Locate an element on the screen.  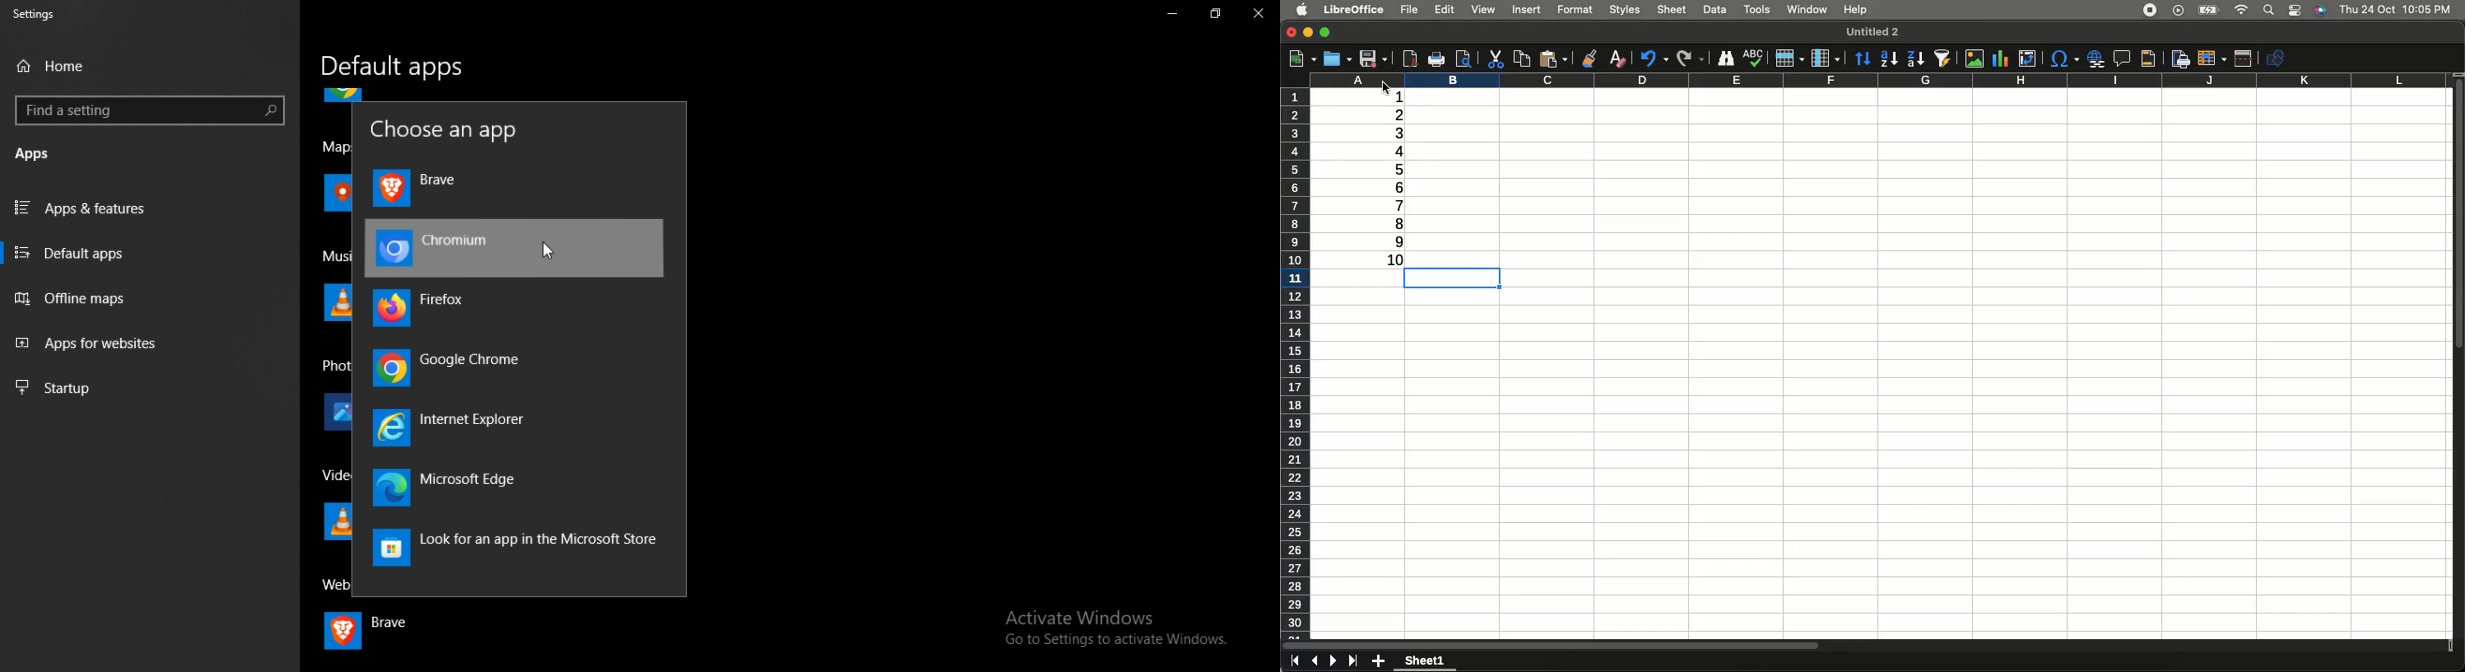
startup is located at coordinates (143, 390).